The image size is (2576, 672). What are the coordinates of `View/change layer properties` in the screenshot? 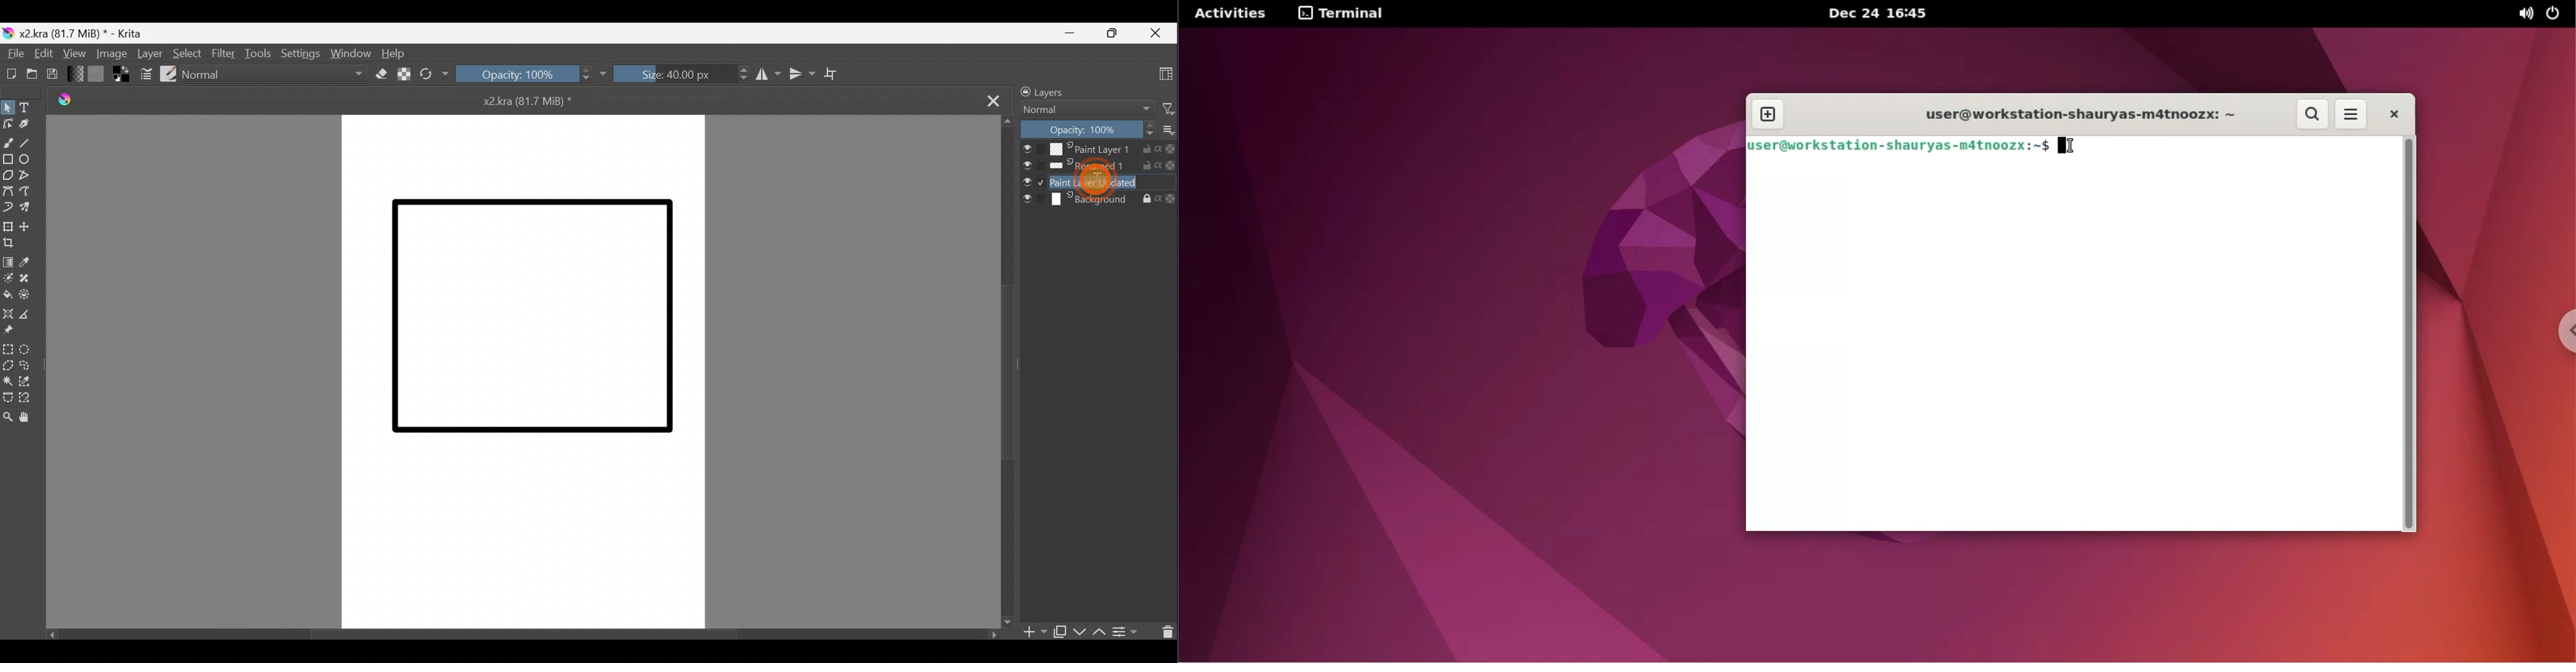 It's located at (1129, 630).